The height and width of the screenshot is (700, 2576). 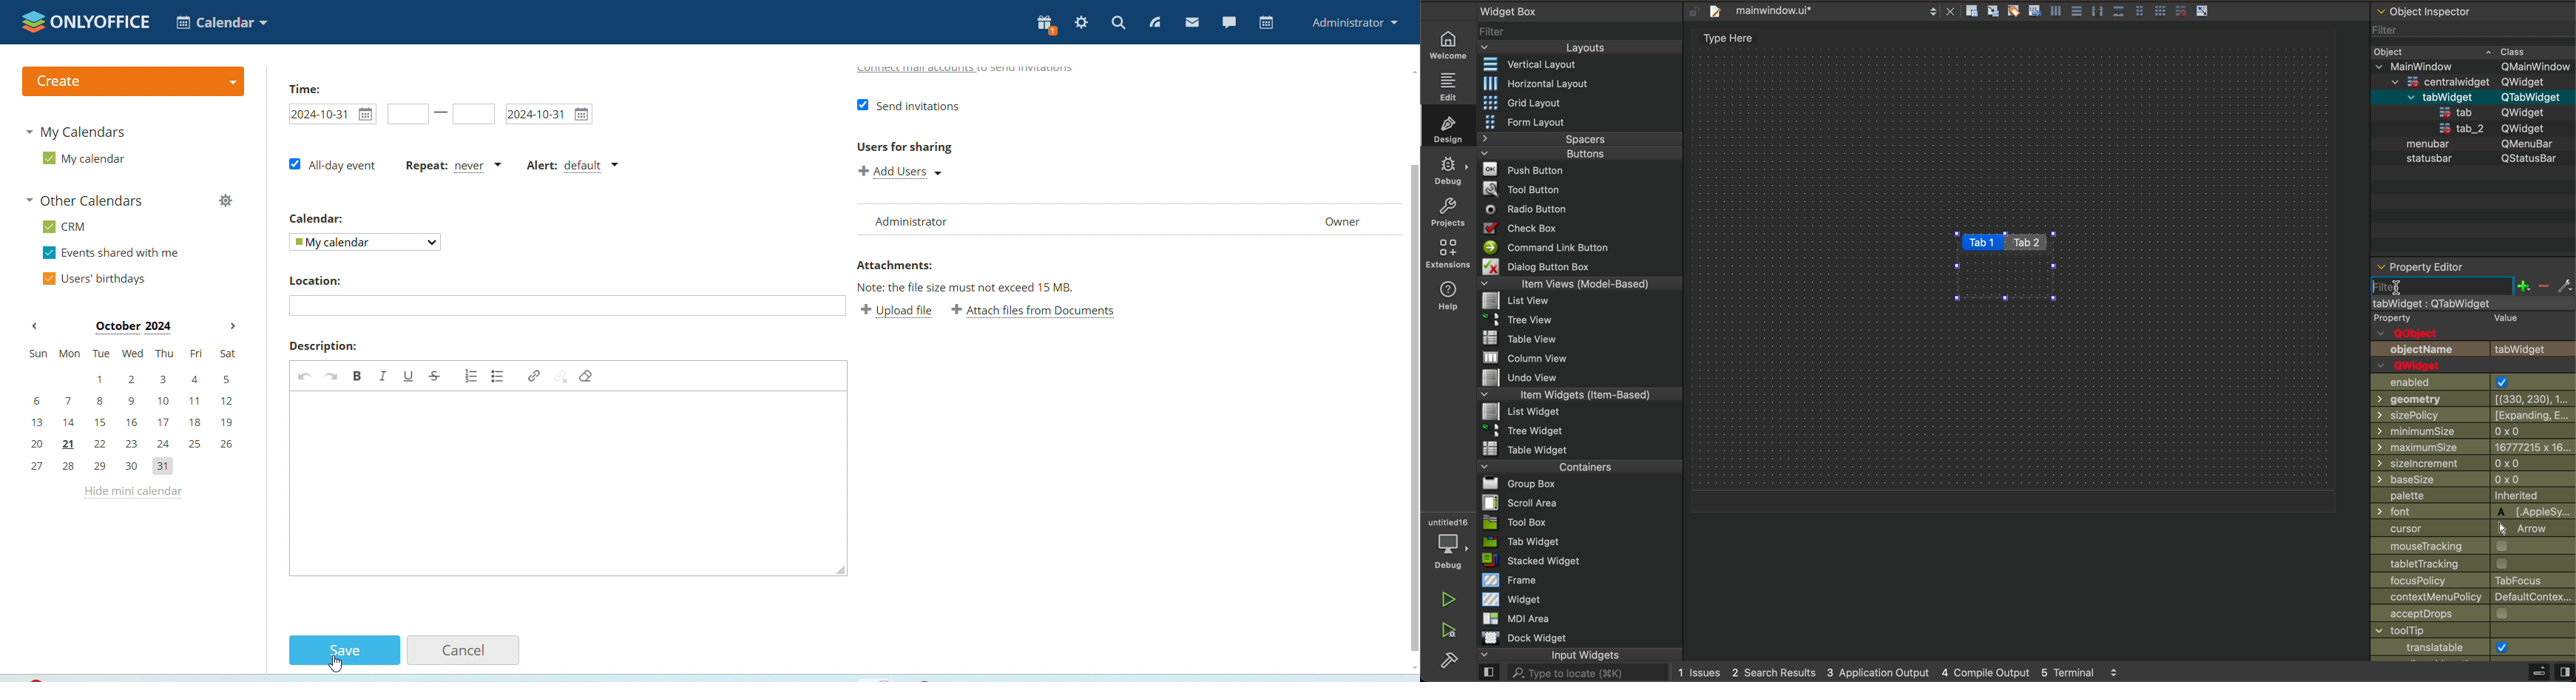 I want to click on menubar, so click(x=2422, y=145).